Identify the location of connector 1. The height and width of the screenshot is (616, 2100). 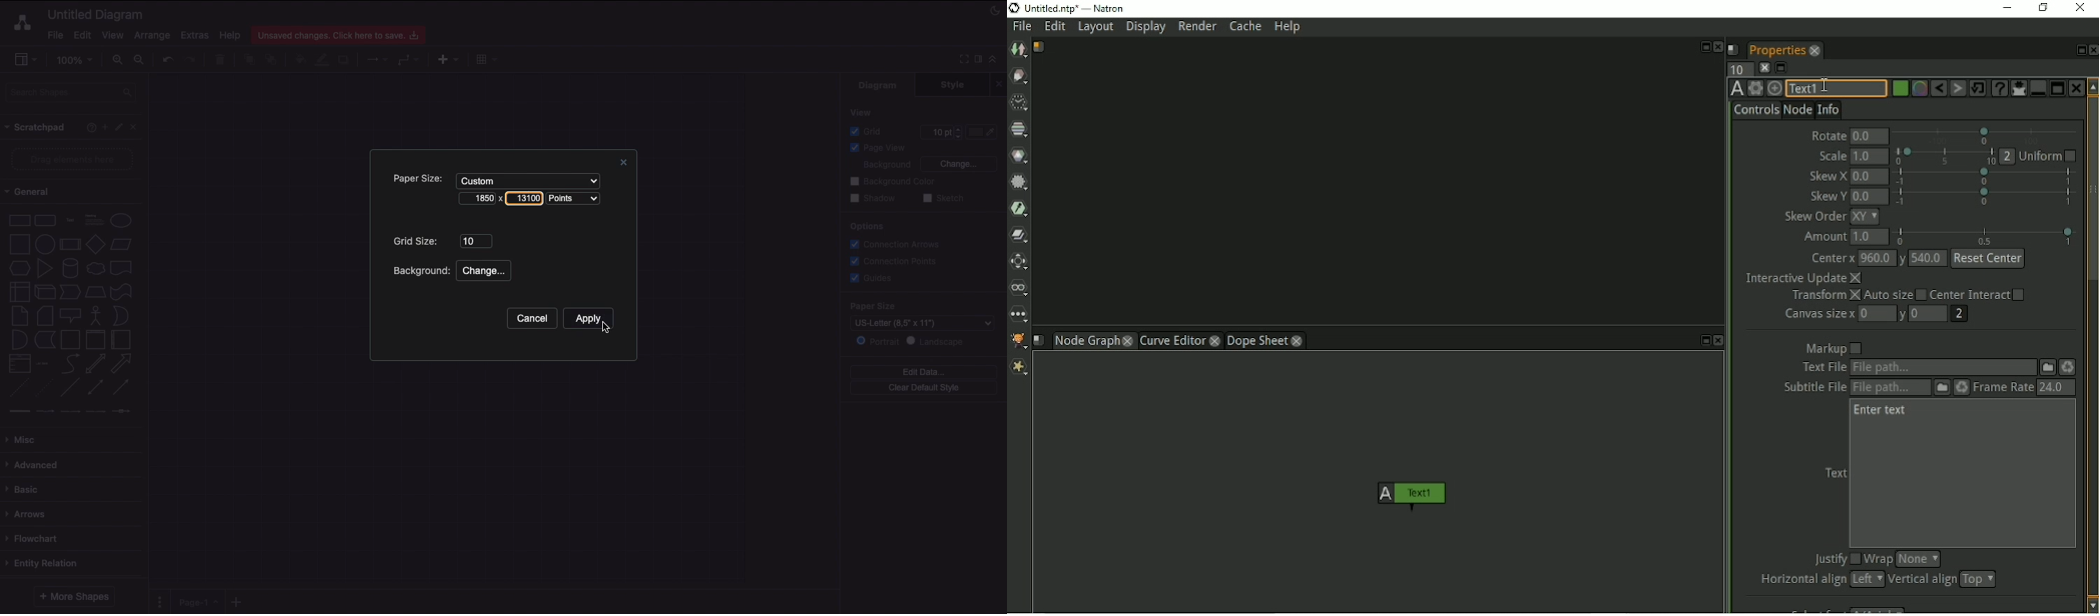
(18, 411).